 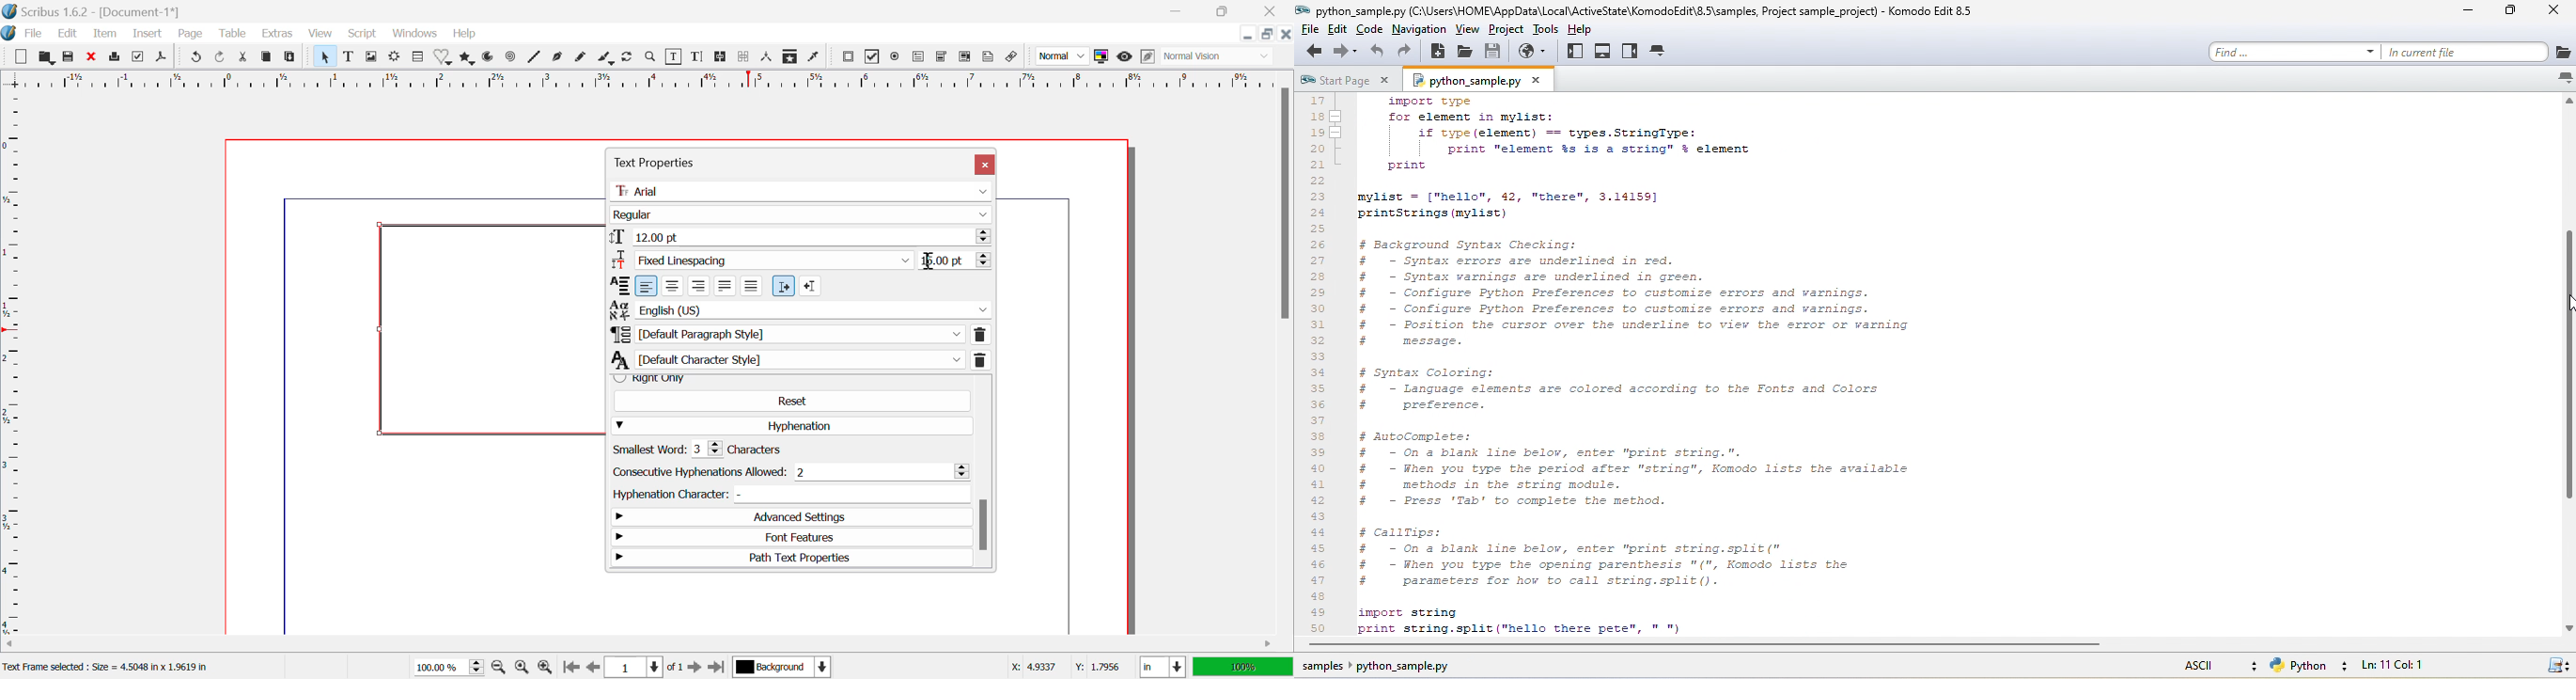 What do you see at coordinates (644, 666) in the screenshot?
I see `Page 1 of 1` at bounding box center [644, 666].